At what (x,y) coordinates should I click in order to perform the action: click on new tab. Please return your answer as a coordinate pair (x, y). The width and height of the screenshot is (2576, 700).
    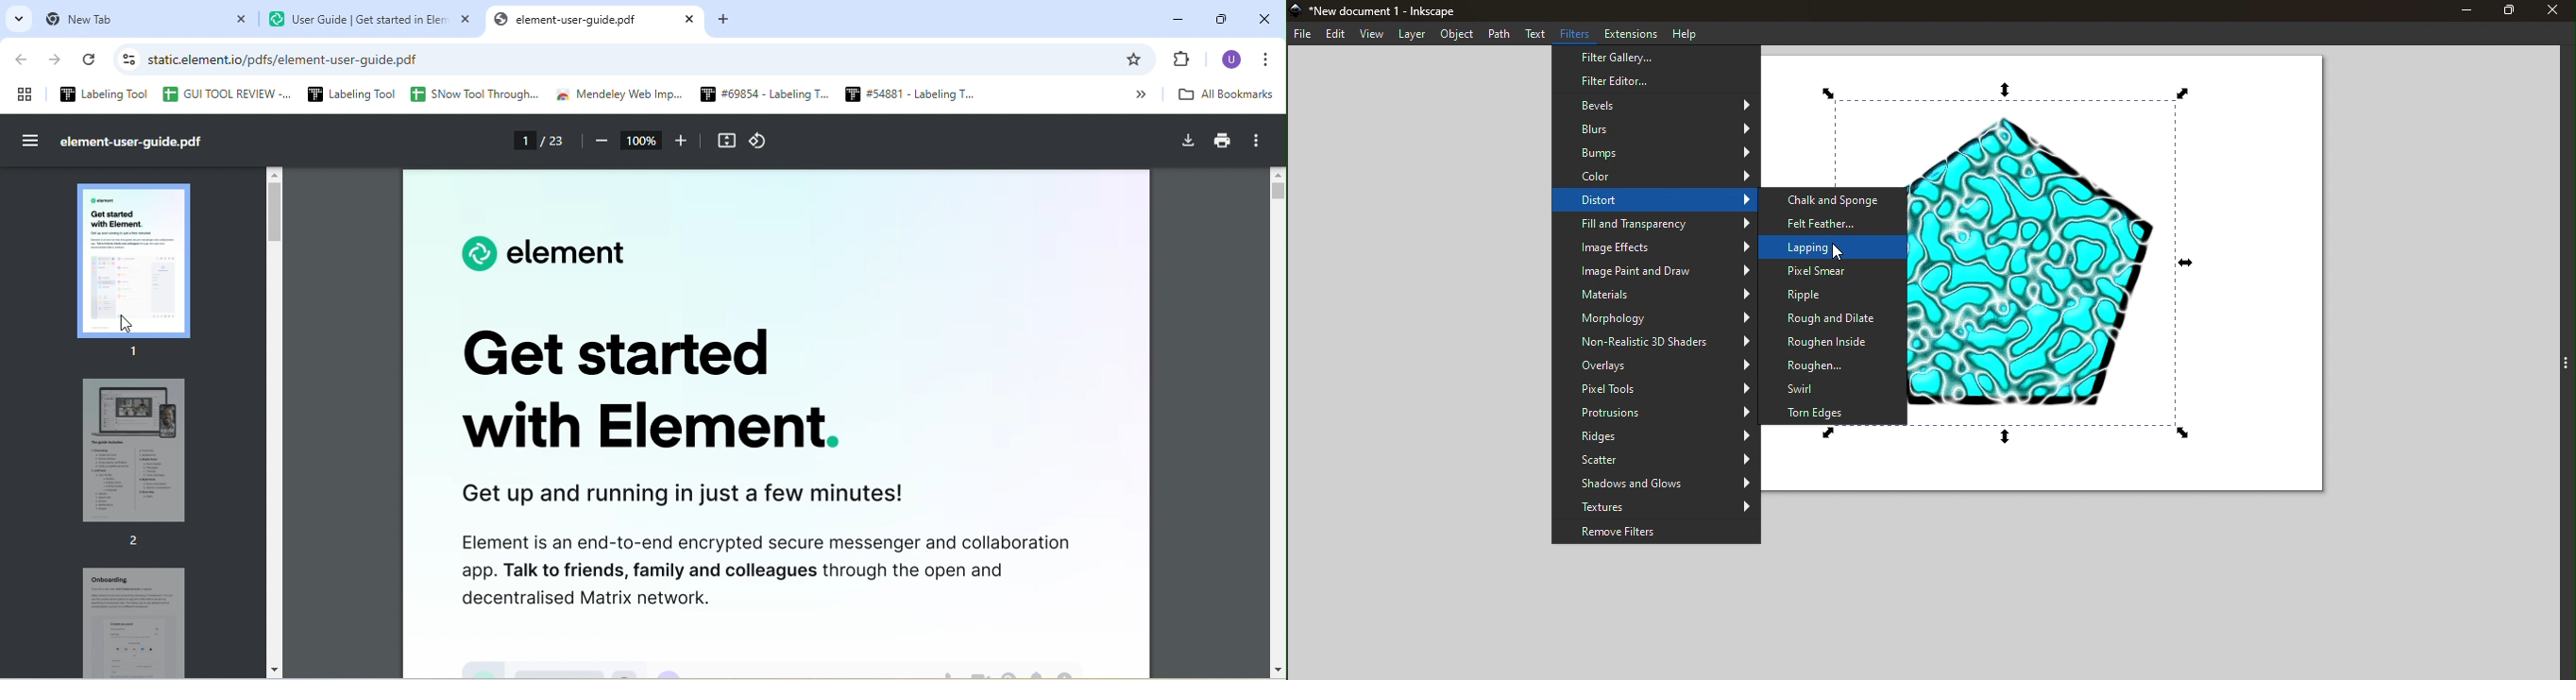
    Looking at the image, I should click on (145, 20).